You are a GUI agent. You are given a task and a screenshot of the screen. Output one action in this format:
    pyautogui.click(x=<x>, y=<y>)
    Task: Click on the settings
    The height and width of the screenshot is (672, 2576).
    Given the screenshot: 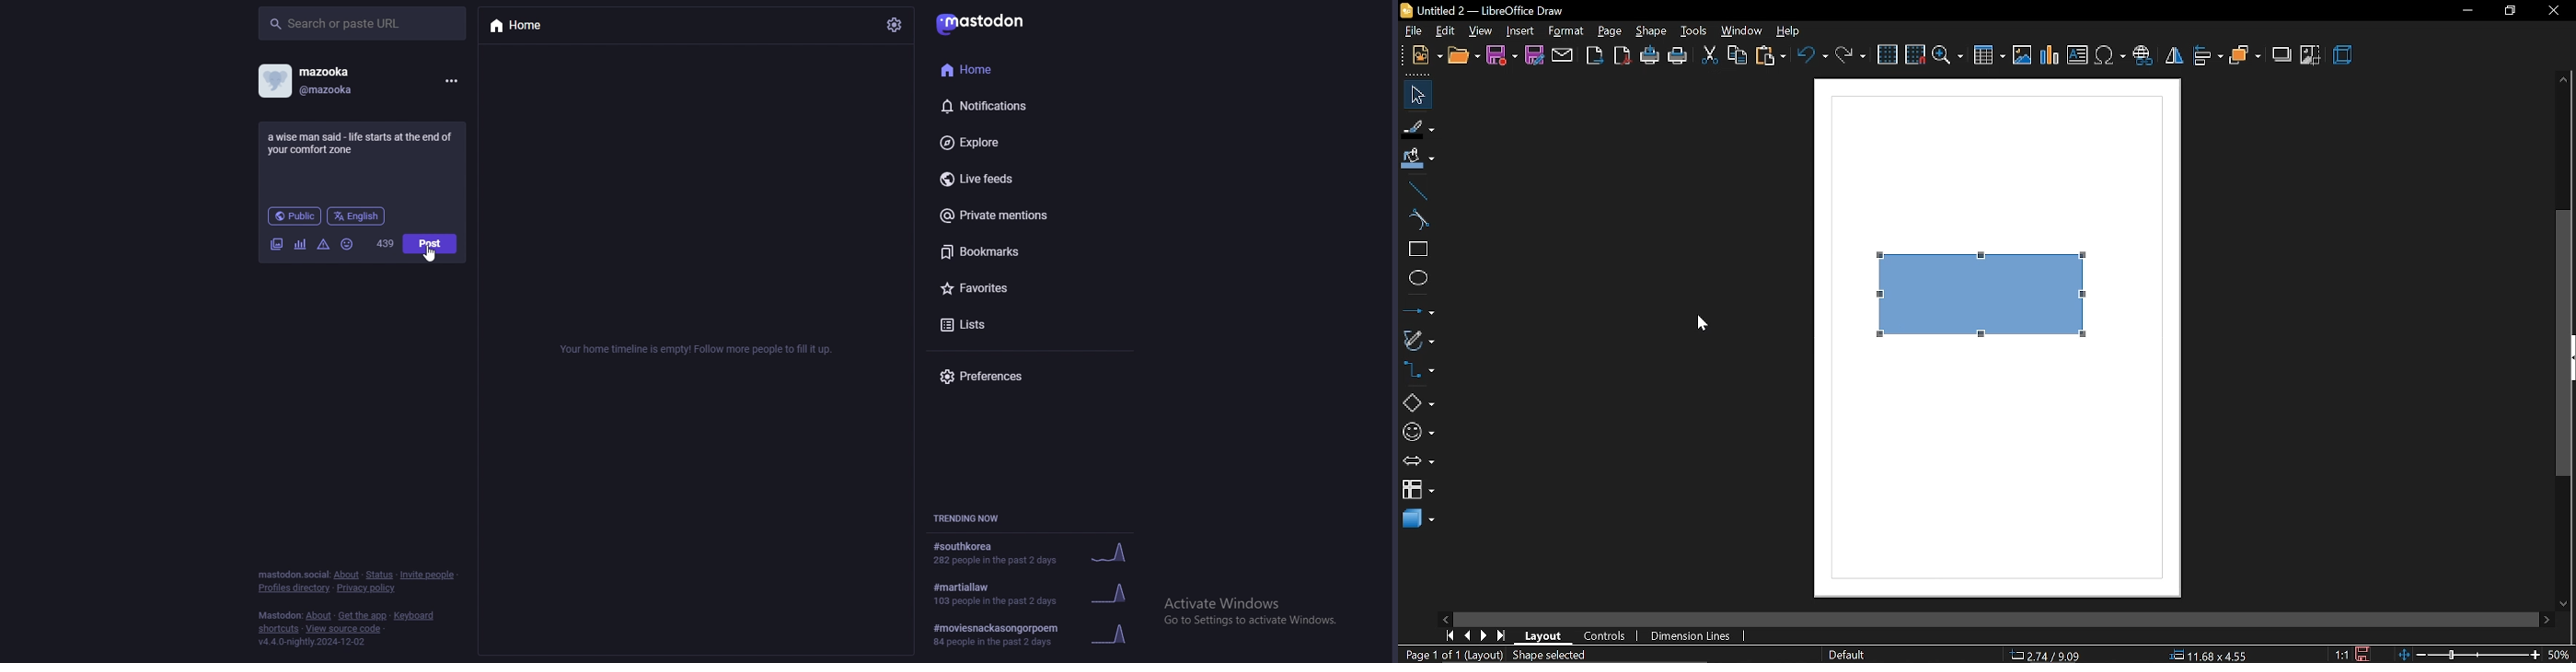 What is the action you would take?
    pyautogui.click(x=894, y=24)
    